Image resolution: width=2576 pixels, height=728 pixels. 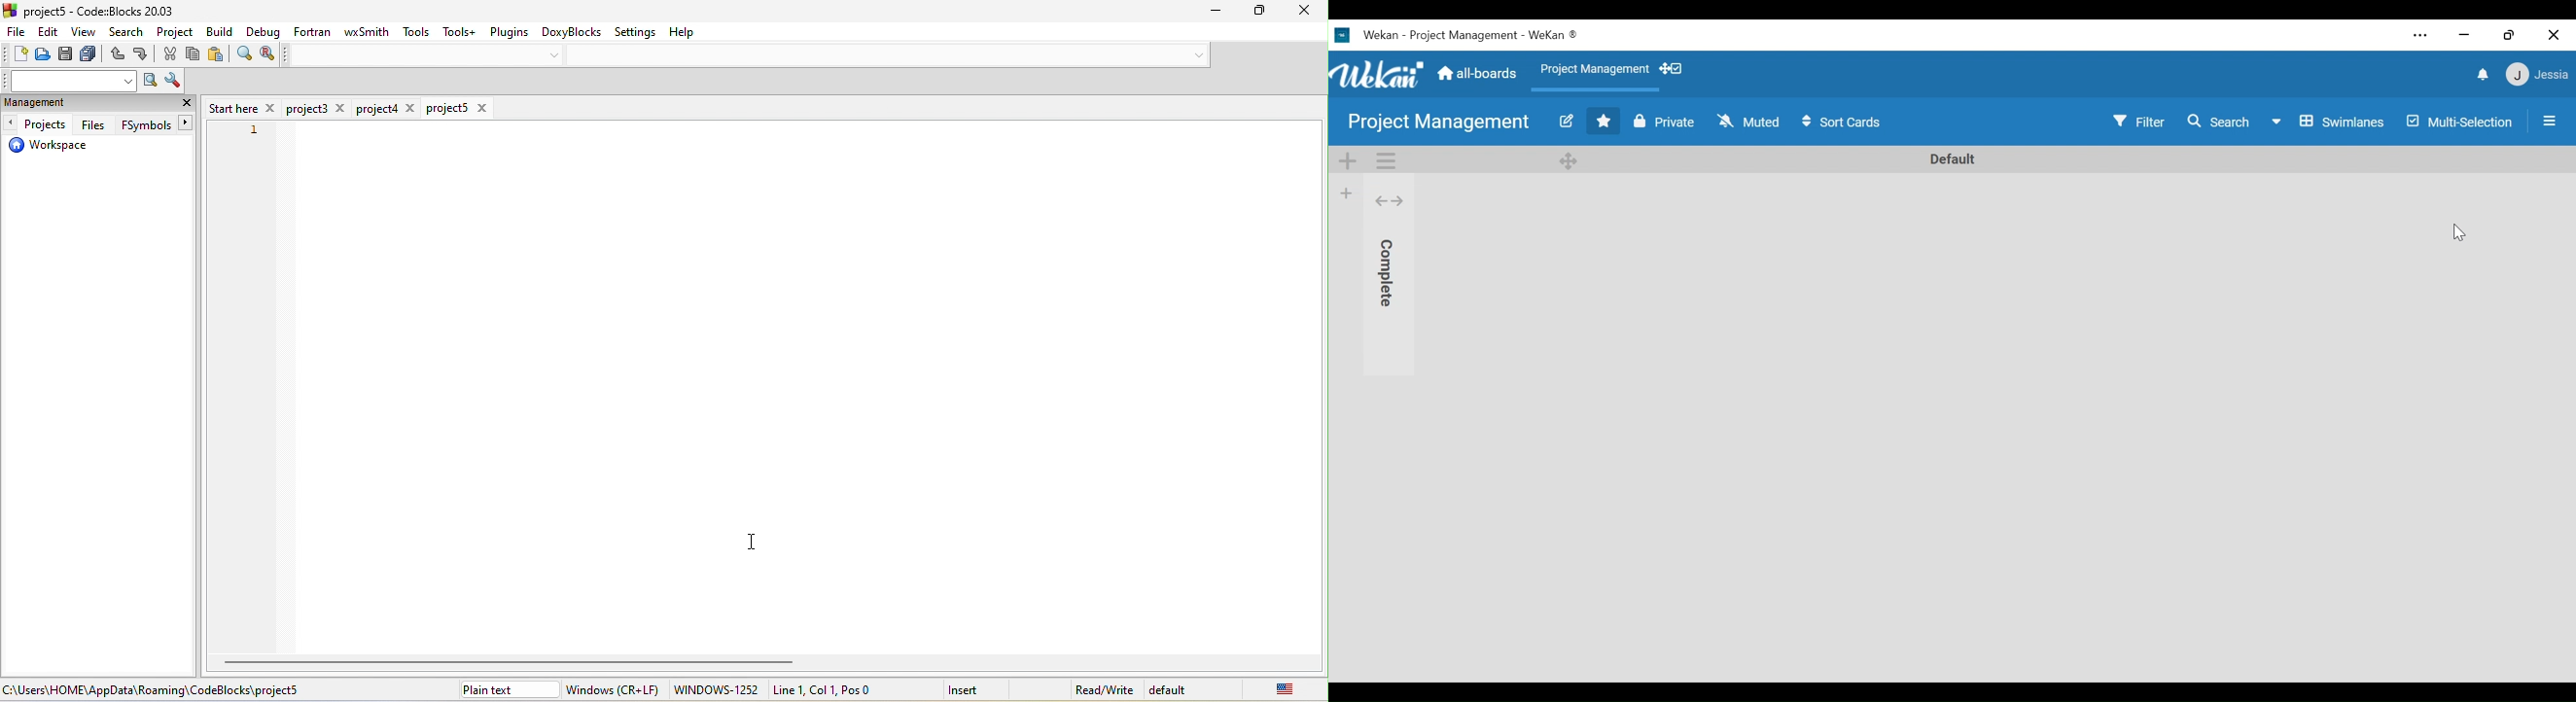 What do you see at coordinates (691, 34) in the screenshot?
I see `help` at bounding box center [691, 34].